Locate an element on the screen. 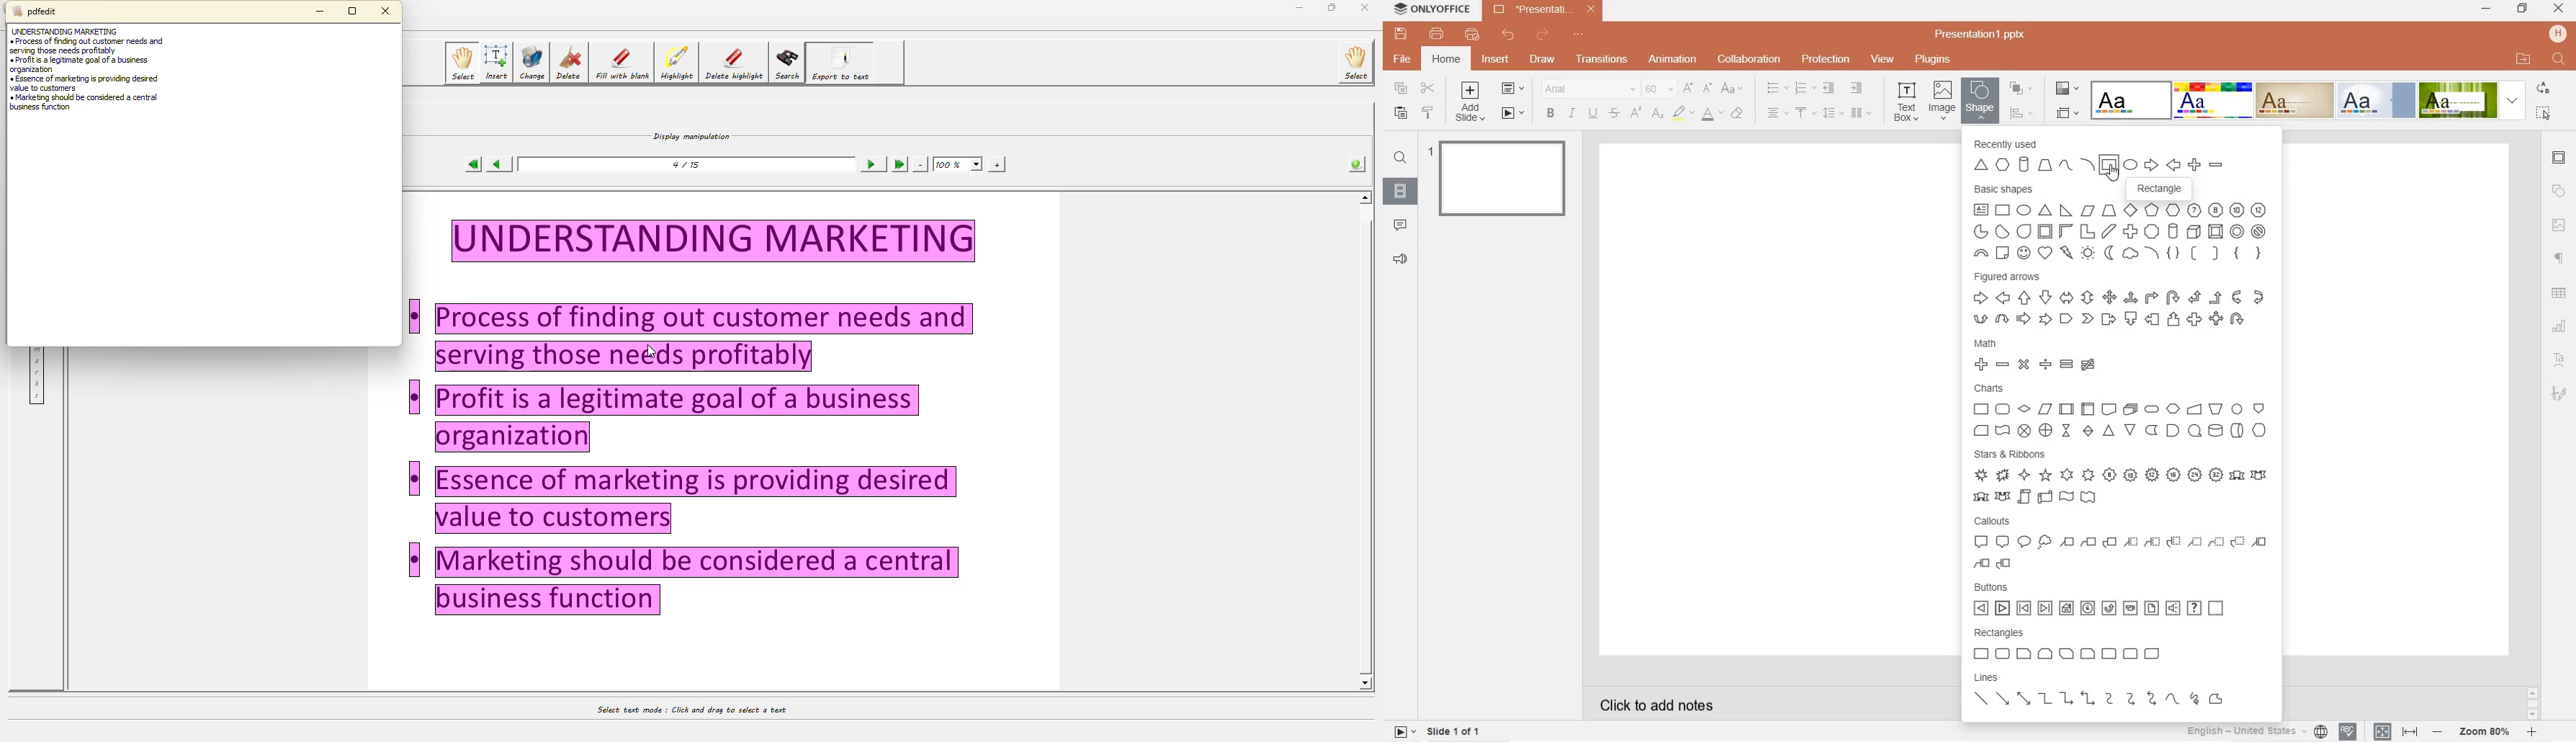 The height and width of the screenshot is (756, 2576). Manual Input is located at coordinates (2195, 409).